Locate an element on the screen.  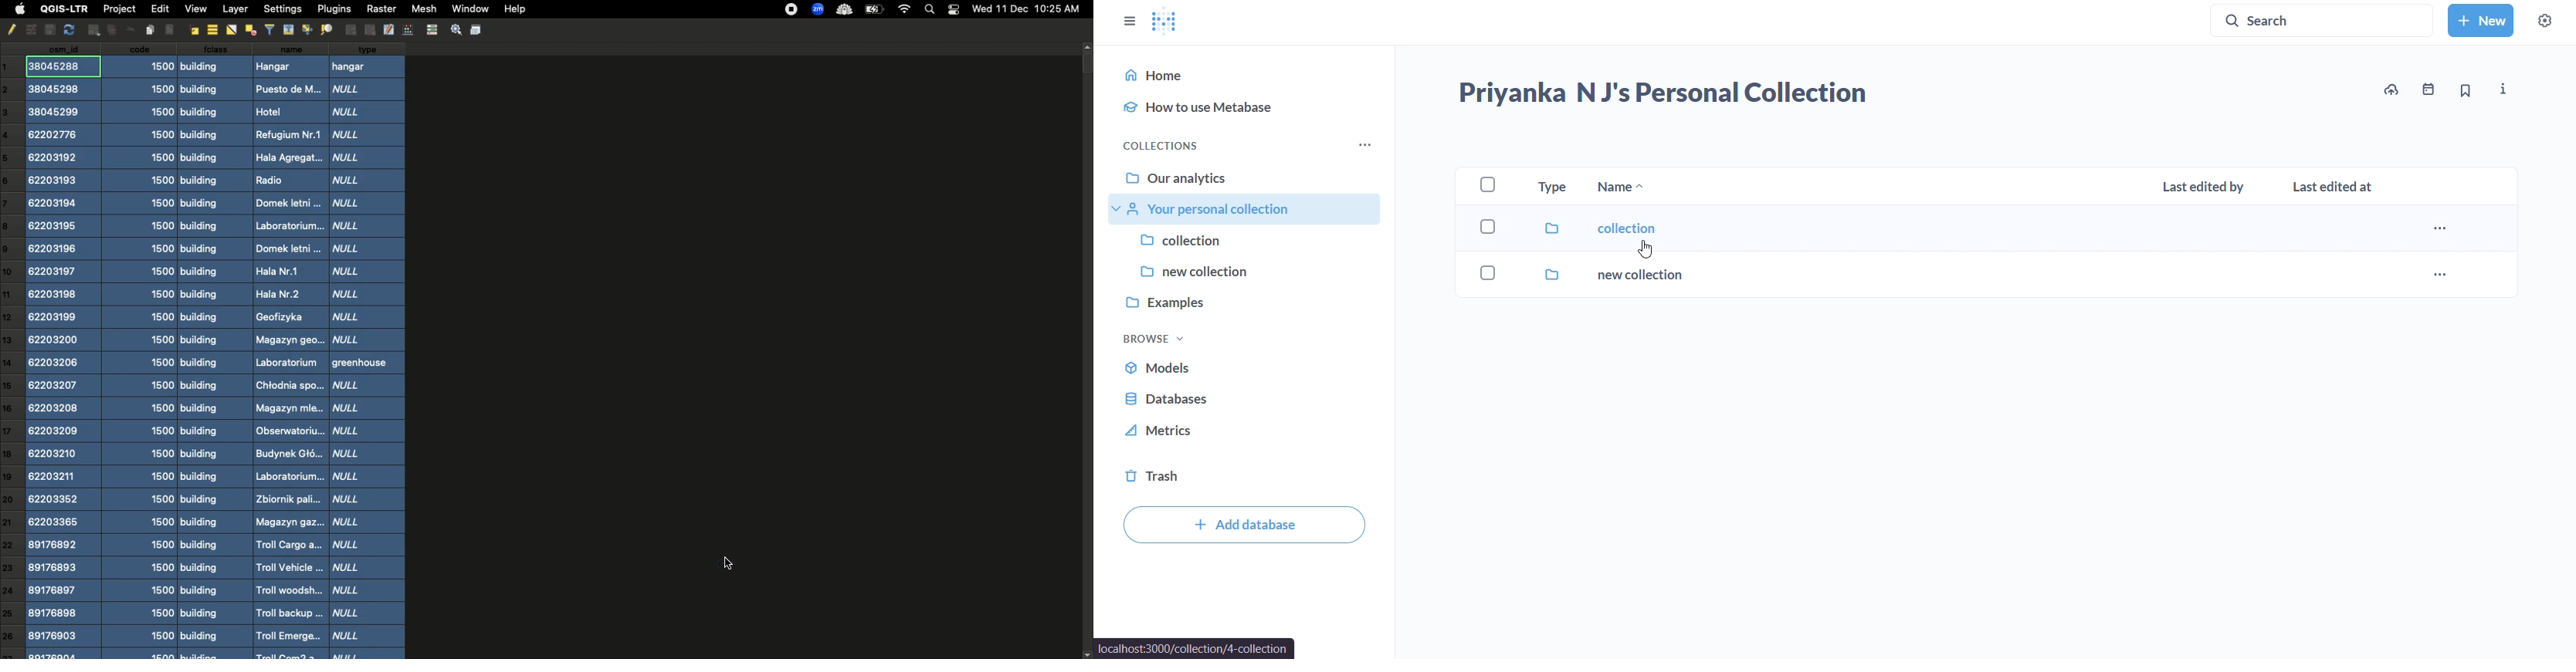
events is located at coordinates (2423, 88).